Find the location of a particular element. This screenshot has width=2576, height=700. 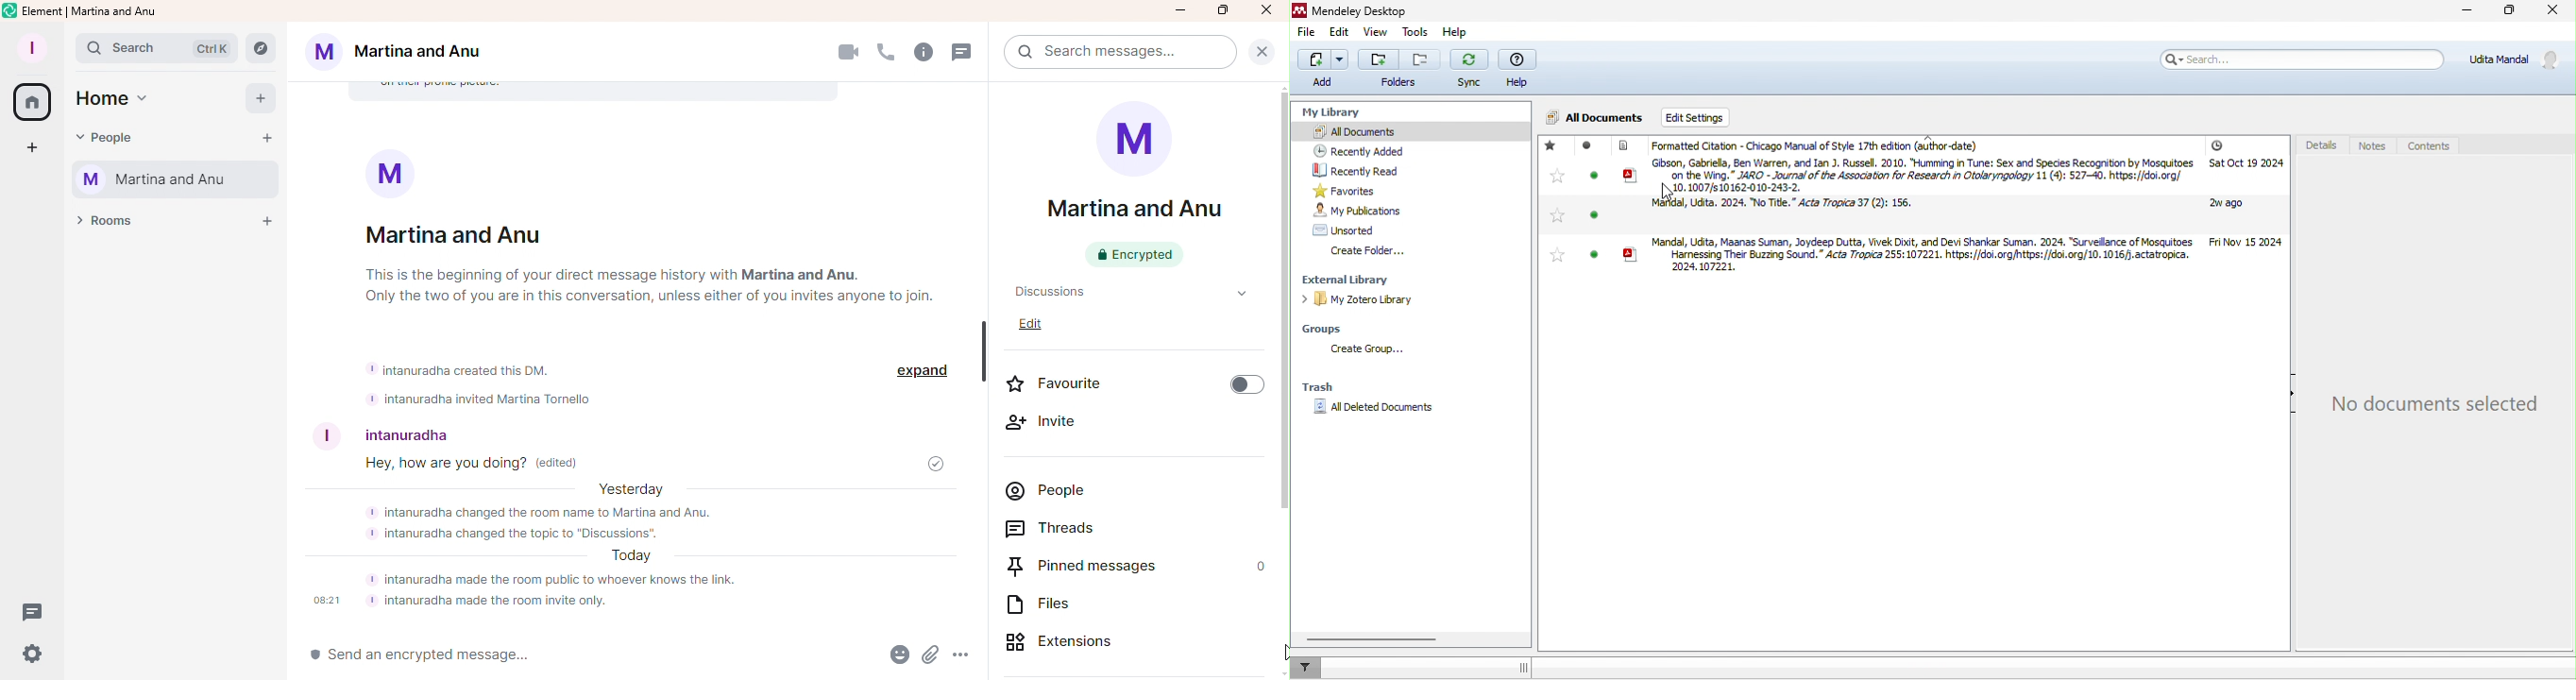

folder is located at coordinates (1396, 71).